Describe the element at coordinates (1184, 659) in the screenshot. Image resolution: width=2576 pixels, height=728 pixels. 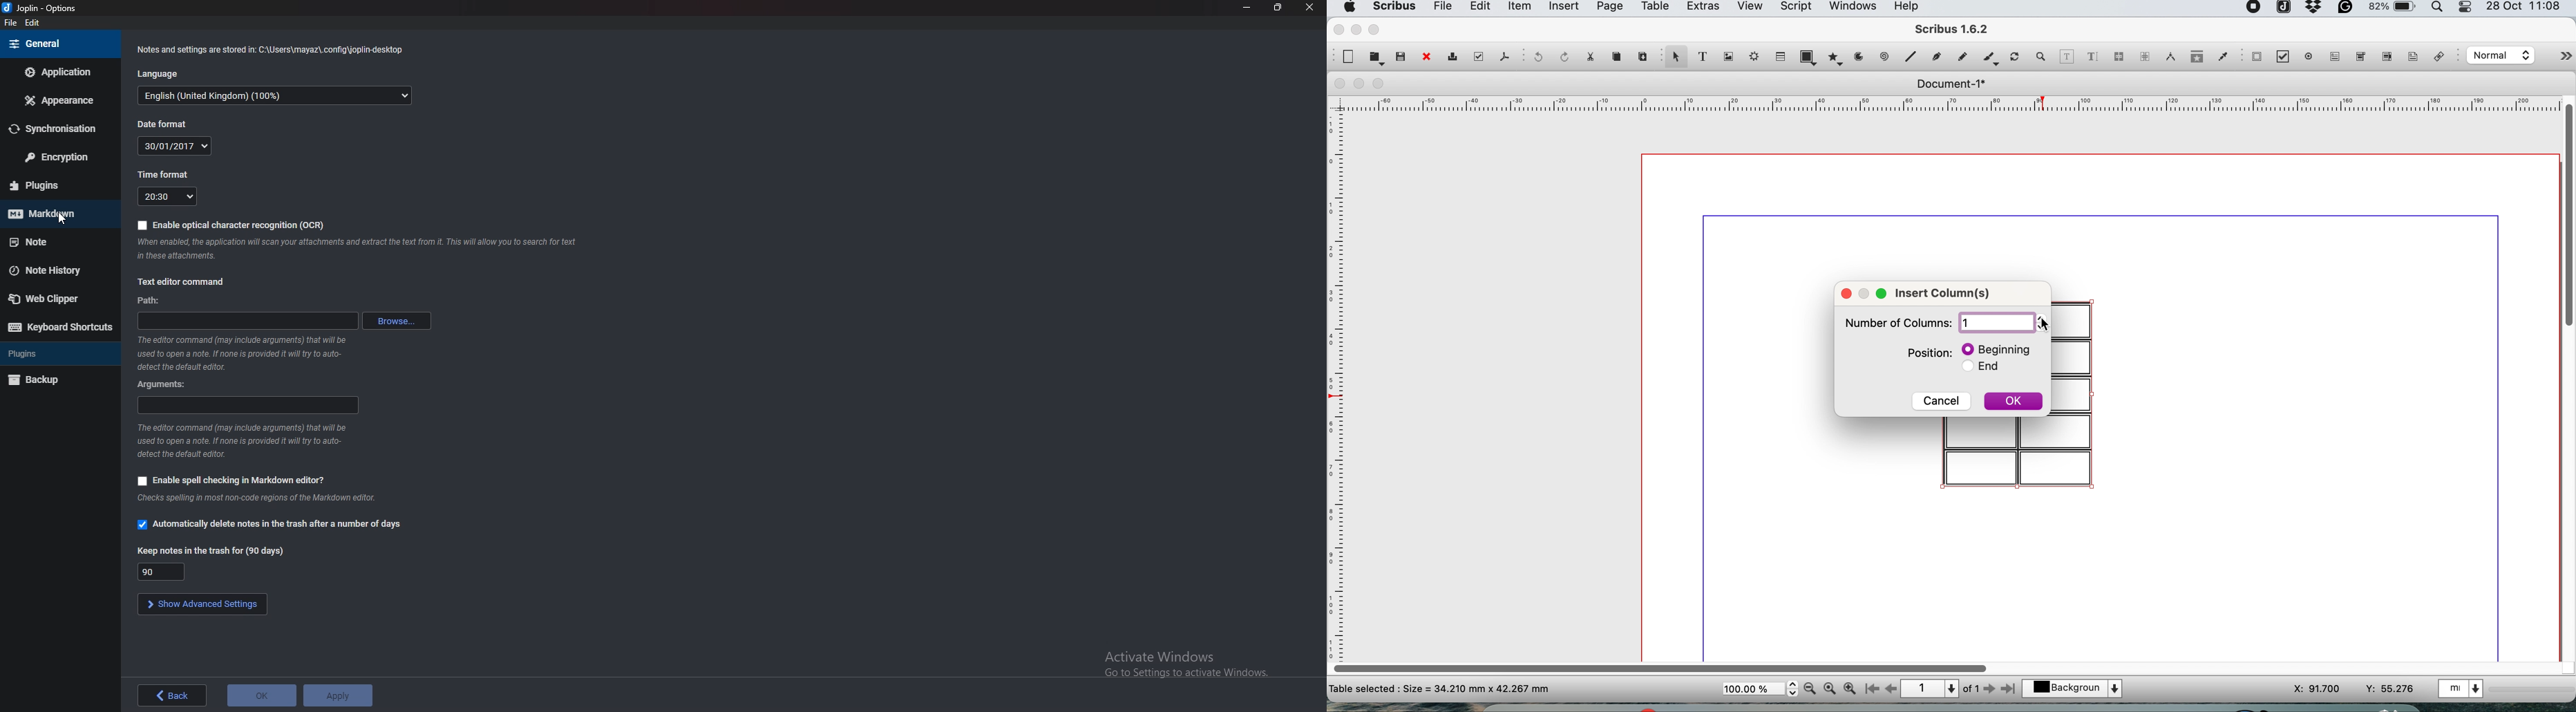
I see `activate windows message` at that location.